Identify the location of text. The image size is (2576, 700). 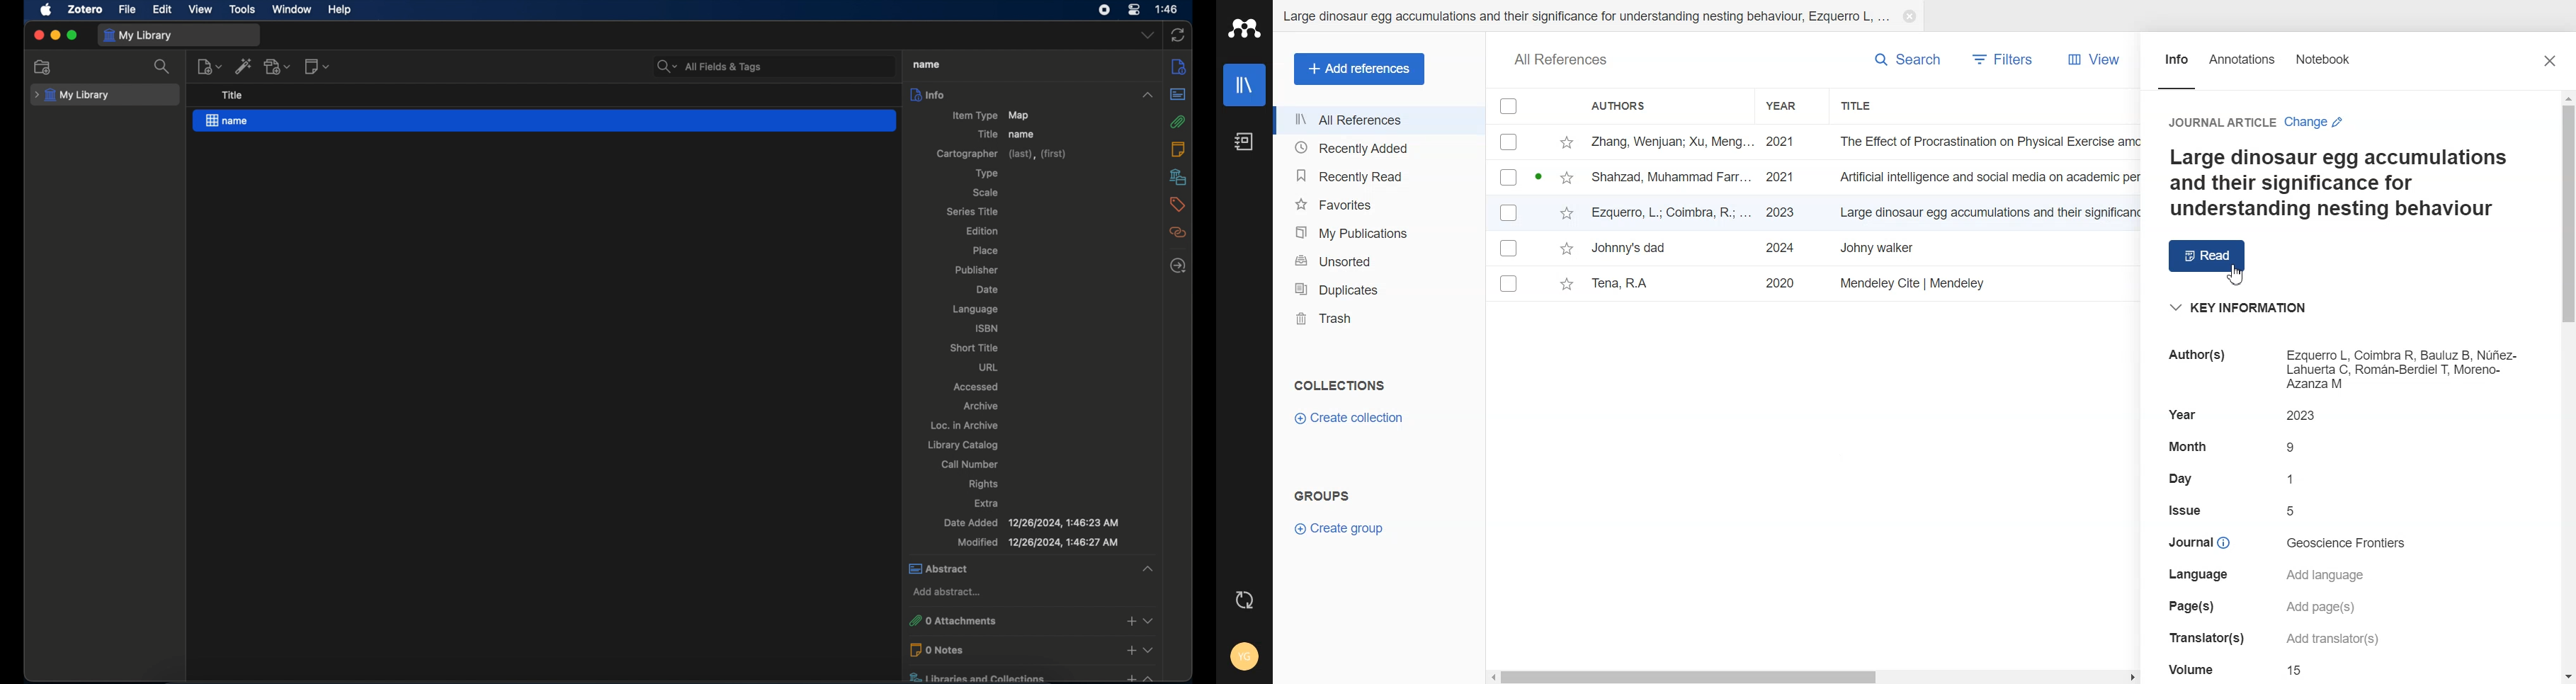
(2349, 543).